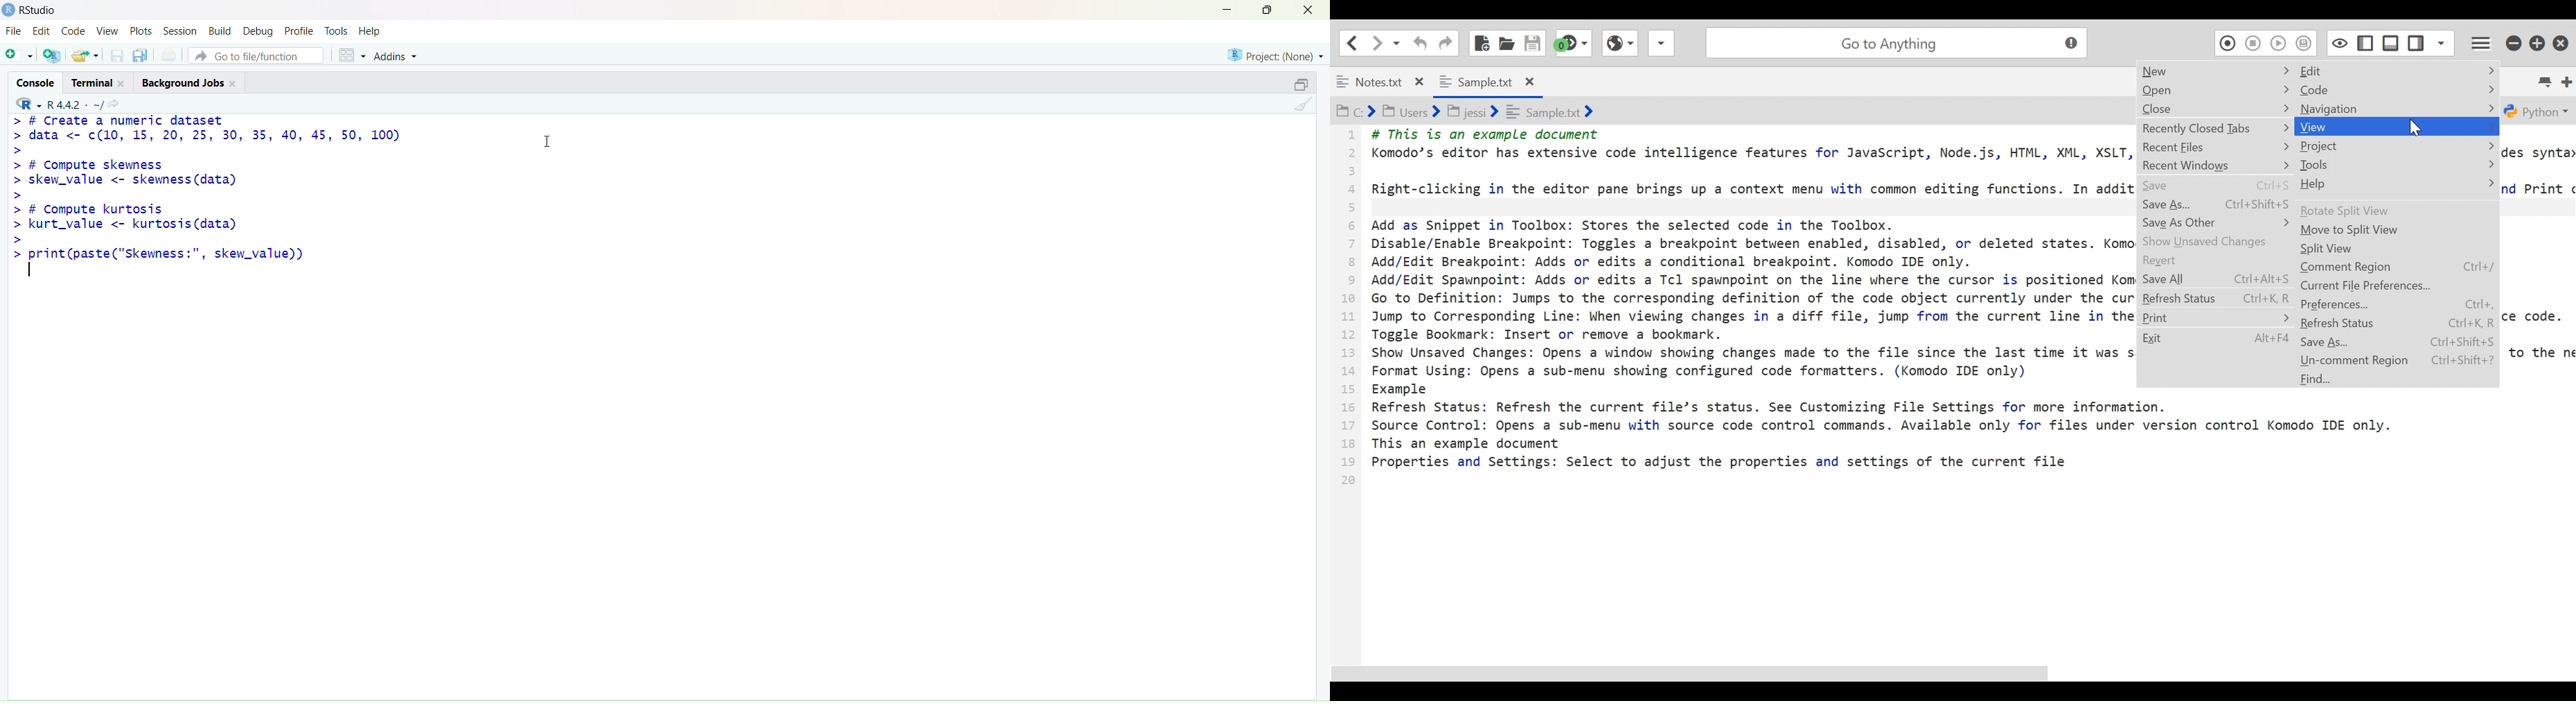  I want to click on Project (None), so click(1275, 57).